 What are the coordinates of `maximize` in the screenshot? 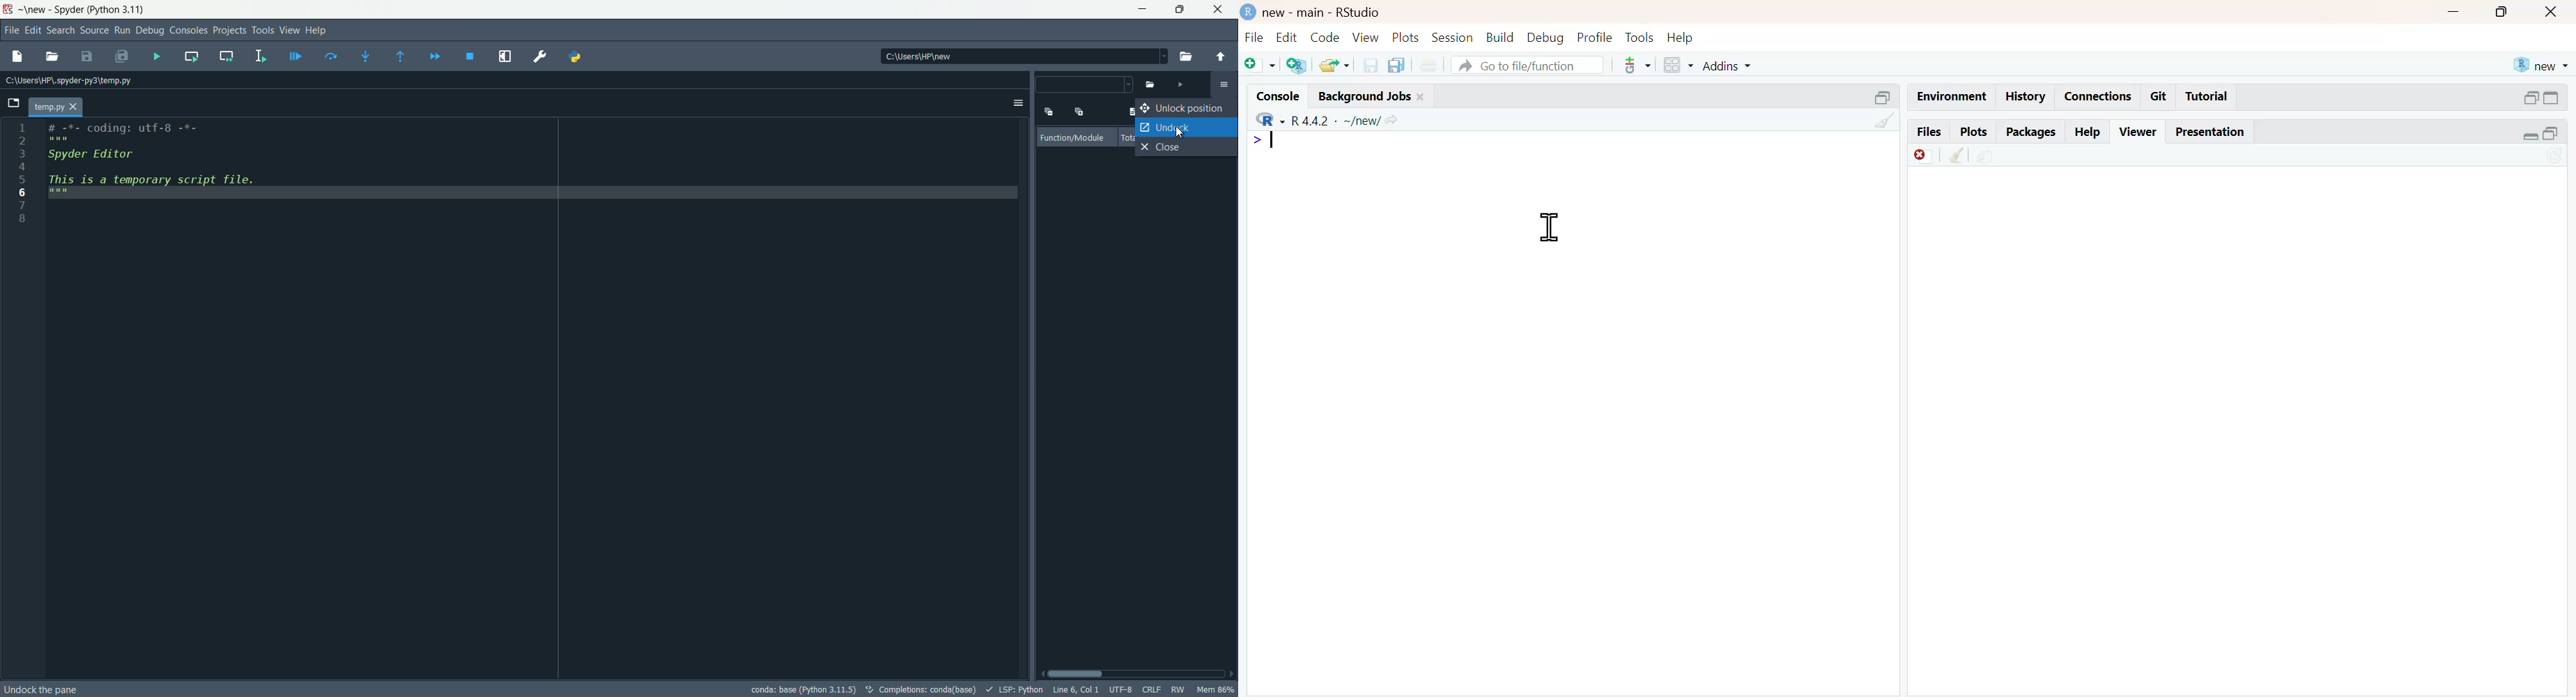 It's located at (1179, 10).